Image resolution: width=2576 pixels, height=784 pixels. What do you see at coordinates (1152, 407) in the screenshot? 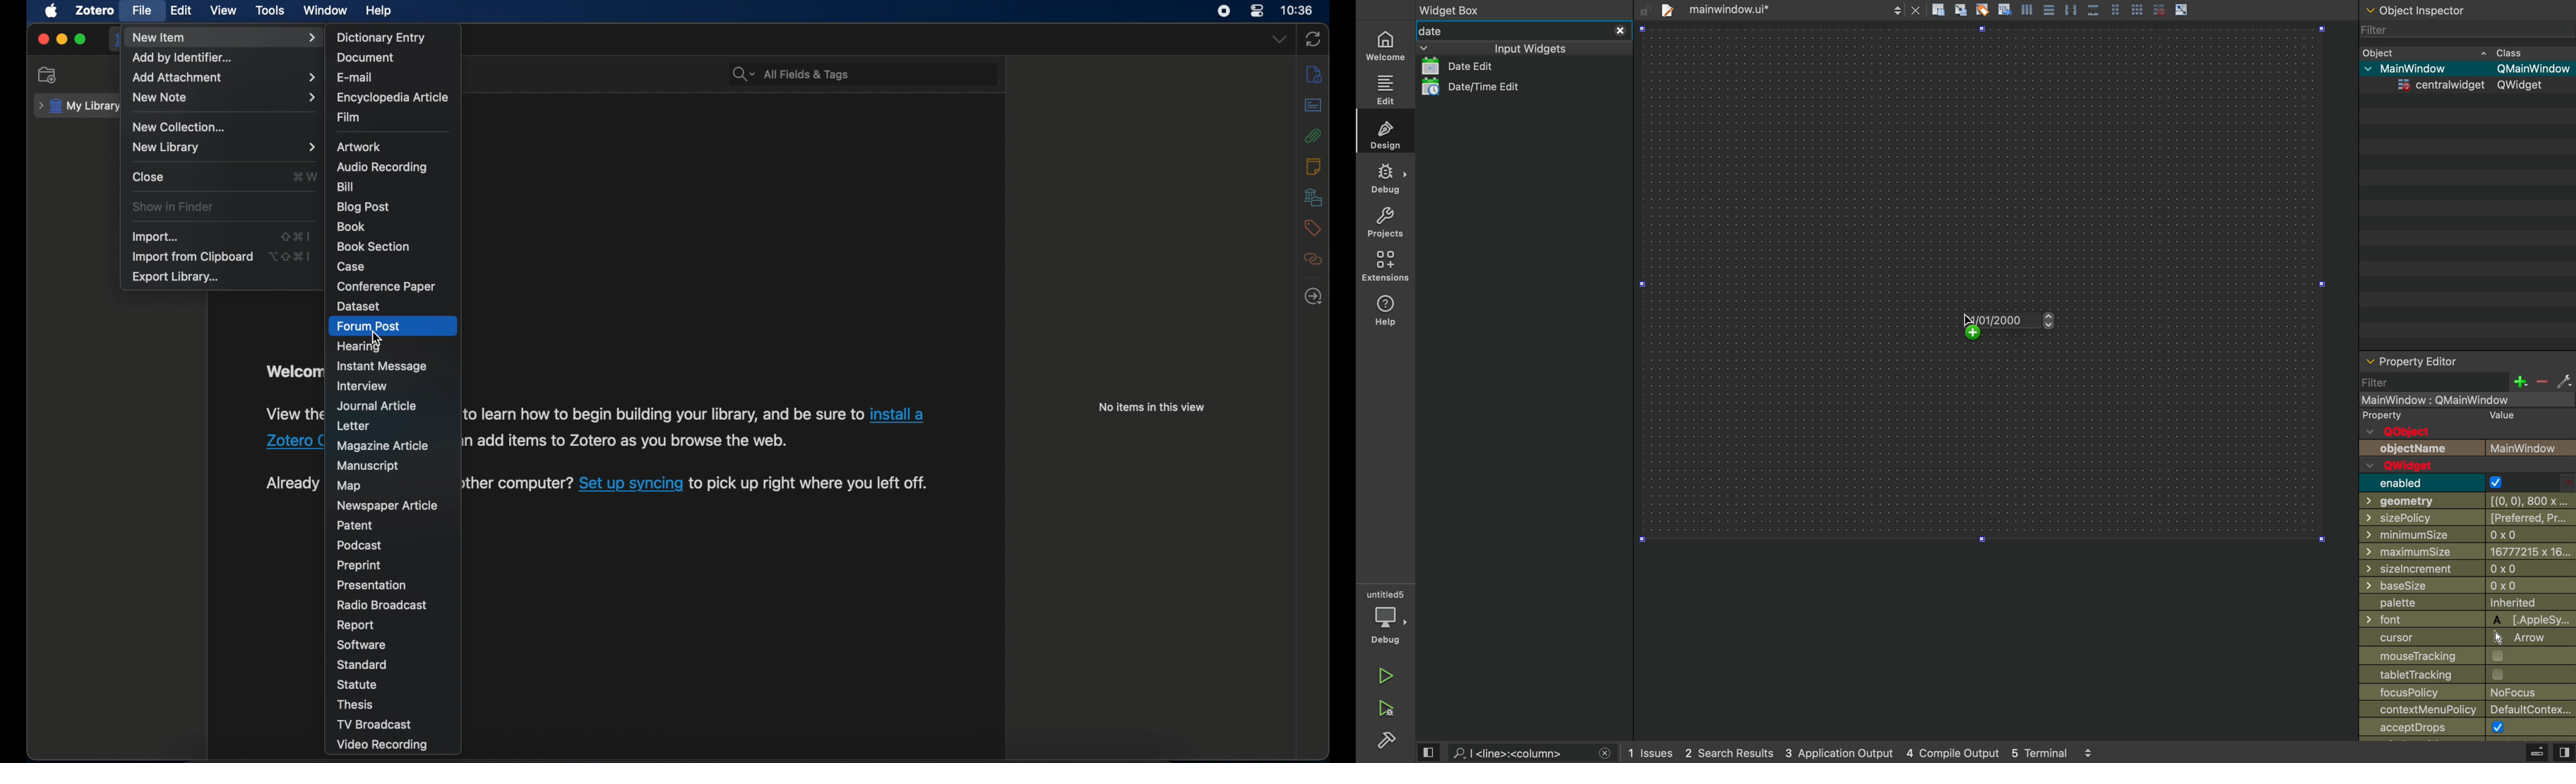
I see `no items in this view` at bounding box center [1152, 407].